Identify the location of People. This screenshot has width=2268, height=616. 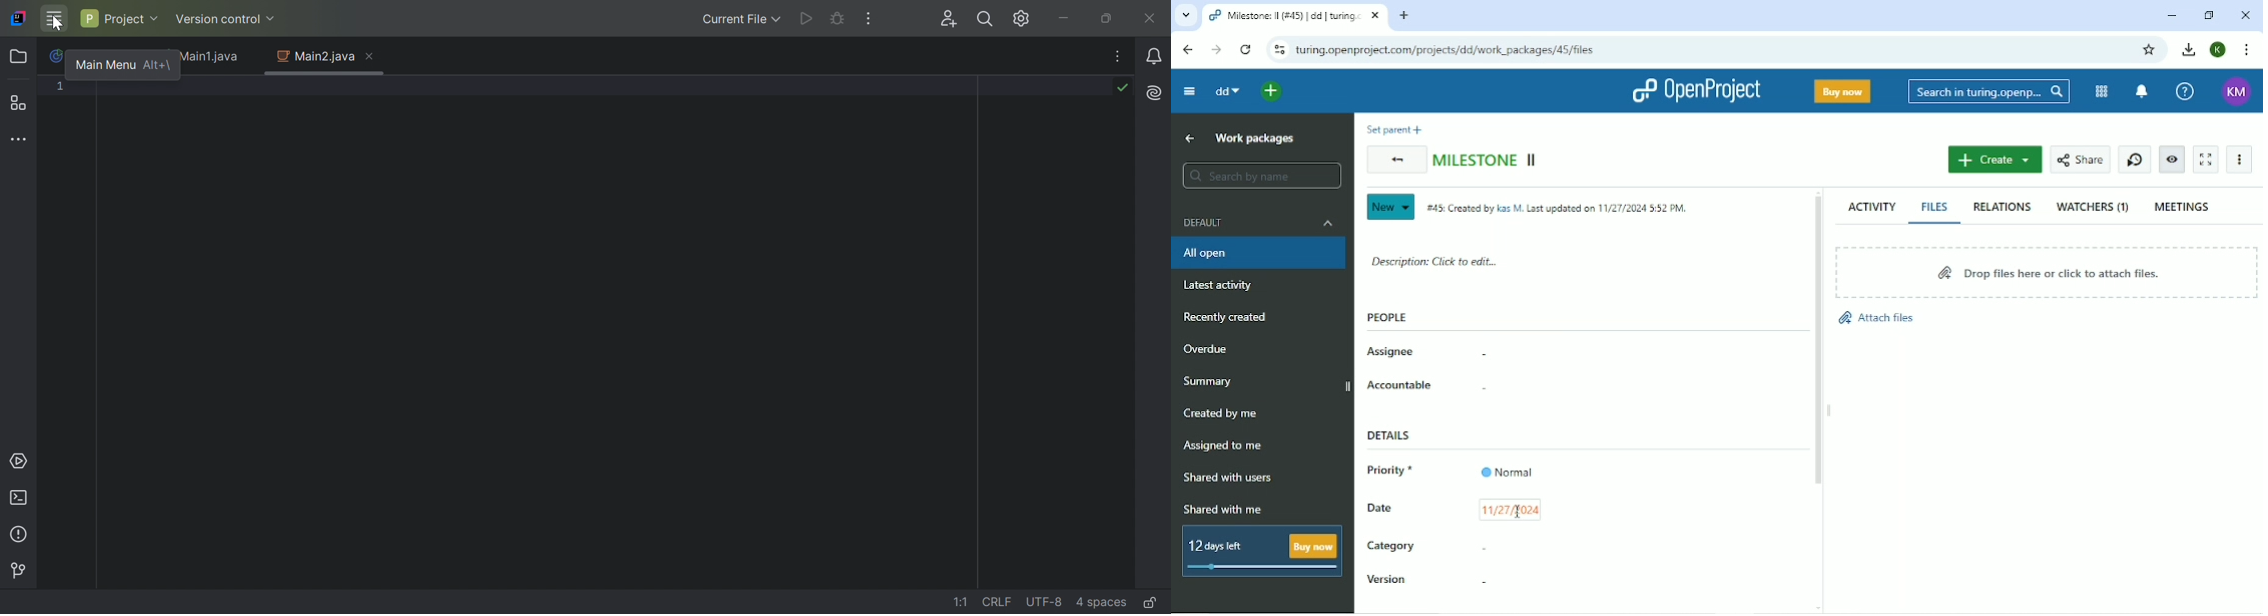
(1388, 317).